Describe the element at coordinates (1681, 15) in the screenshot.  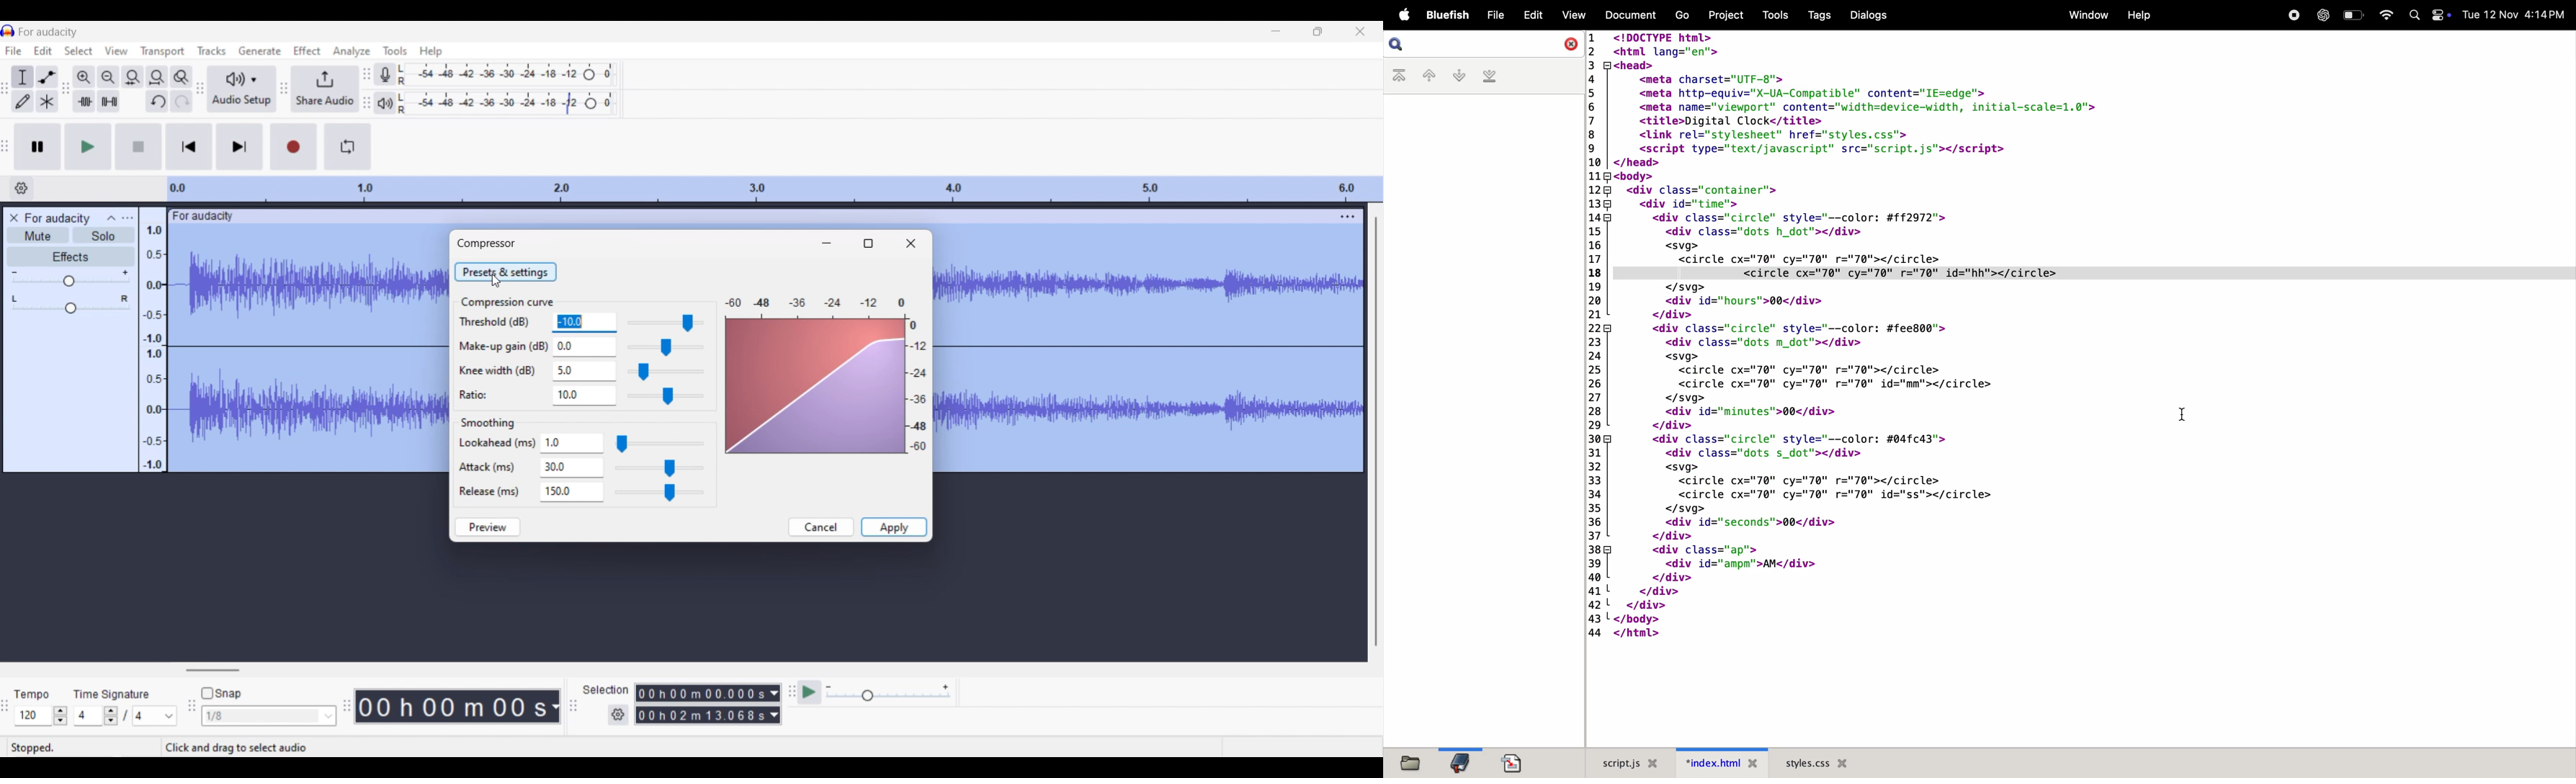
I see `go` at that location.